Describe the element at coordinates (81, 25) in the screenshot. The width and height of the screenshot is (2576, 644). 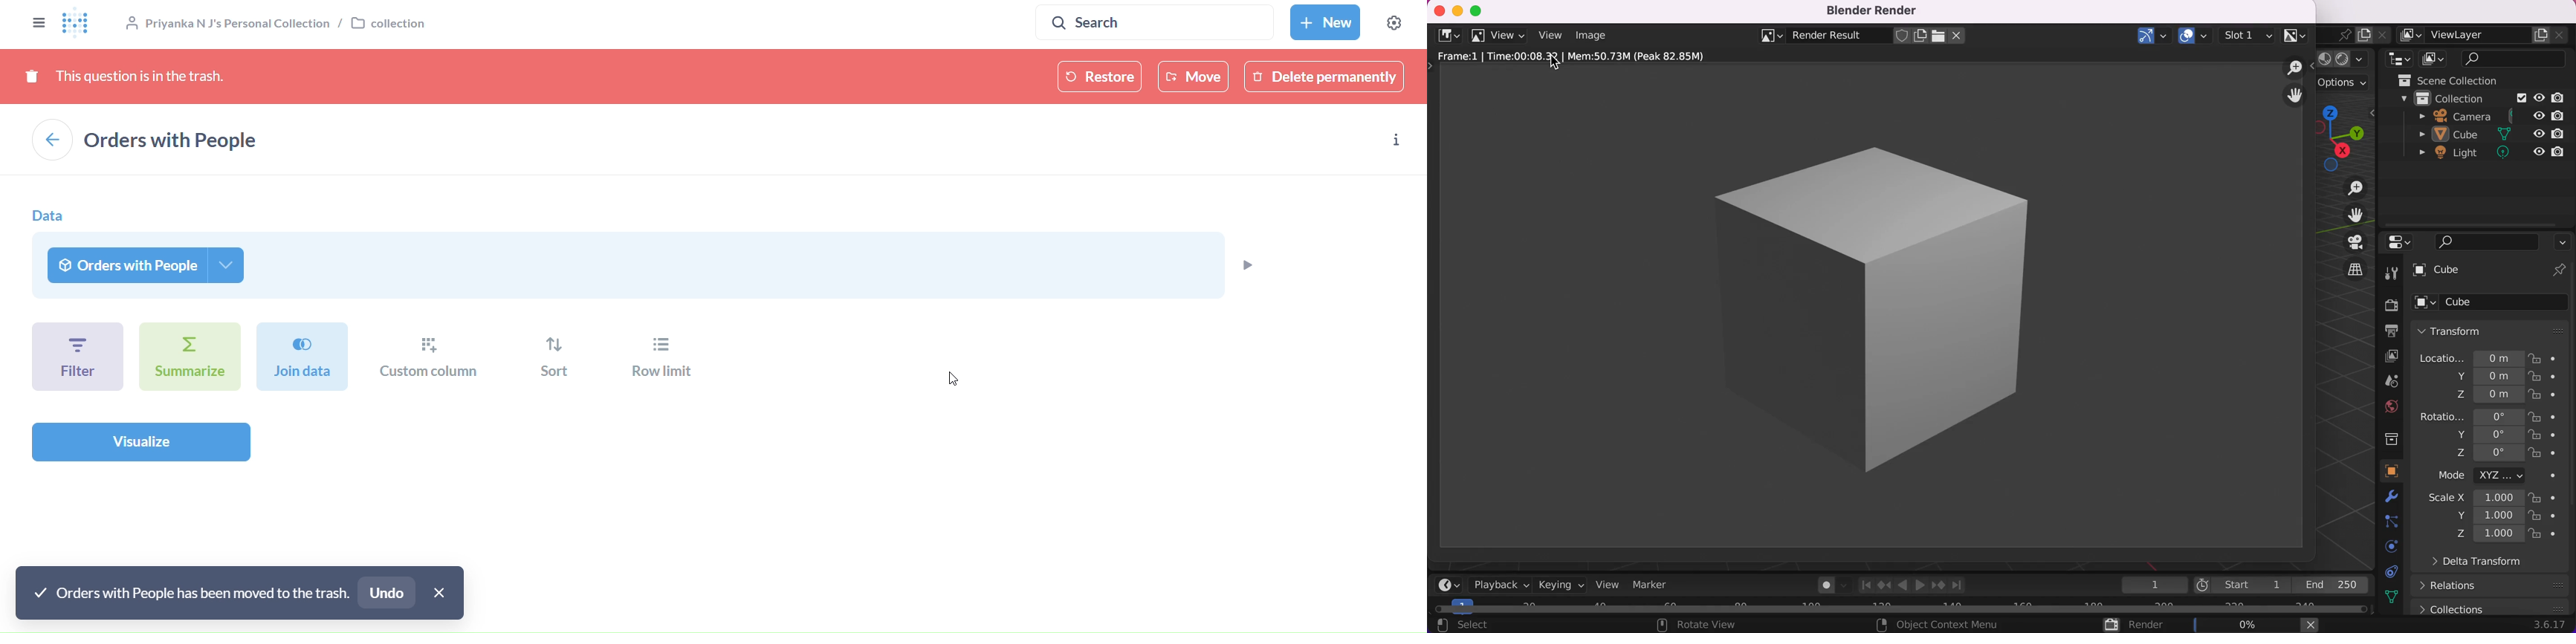
I see `logo` at that location.